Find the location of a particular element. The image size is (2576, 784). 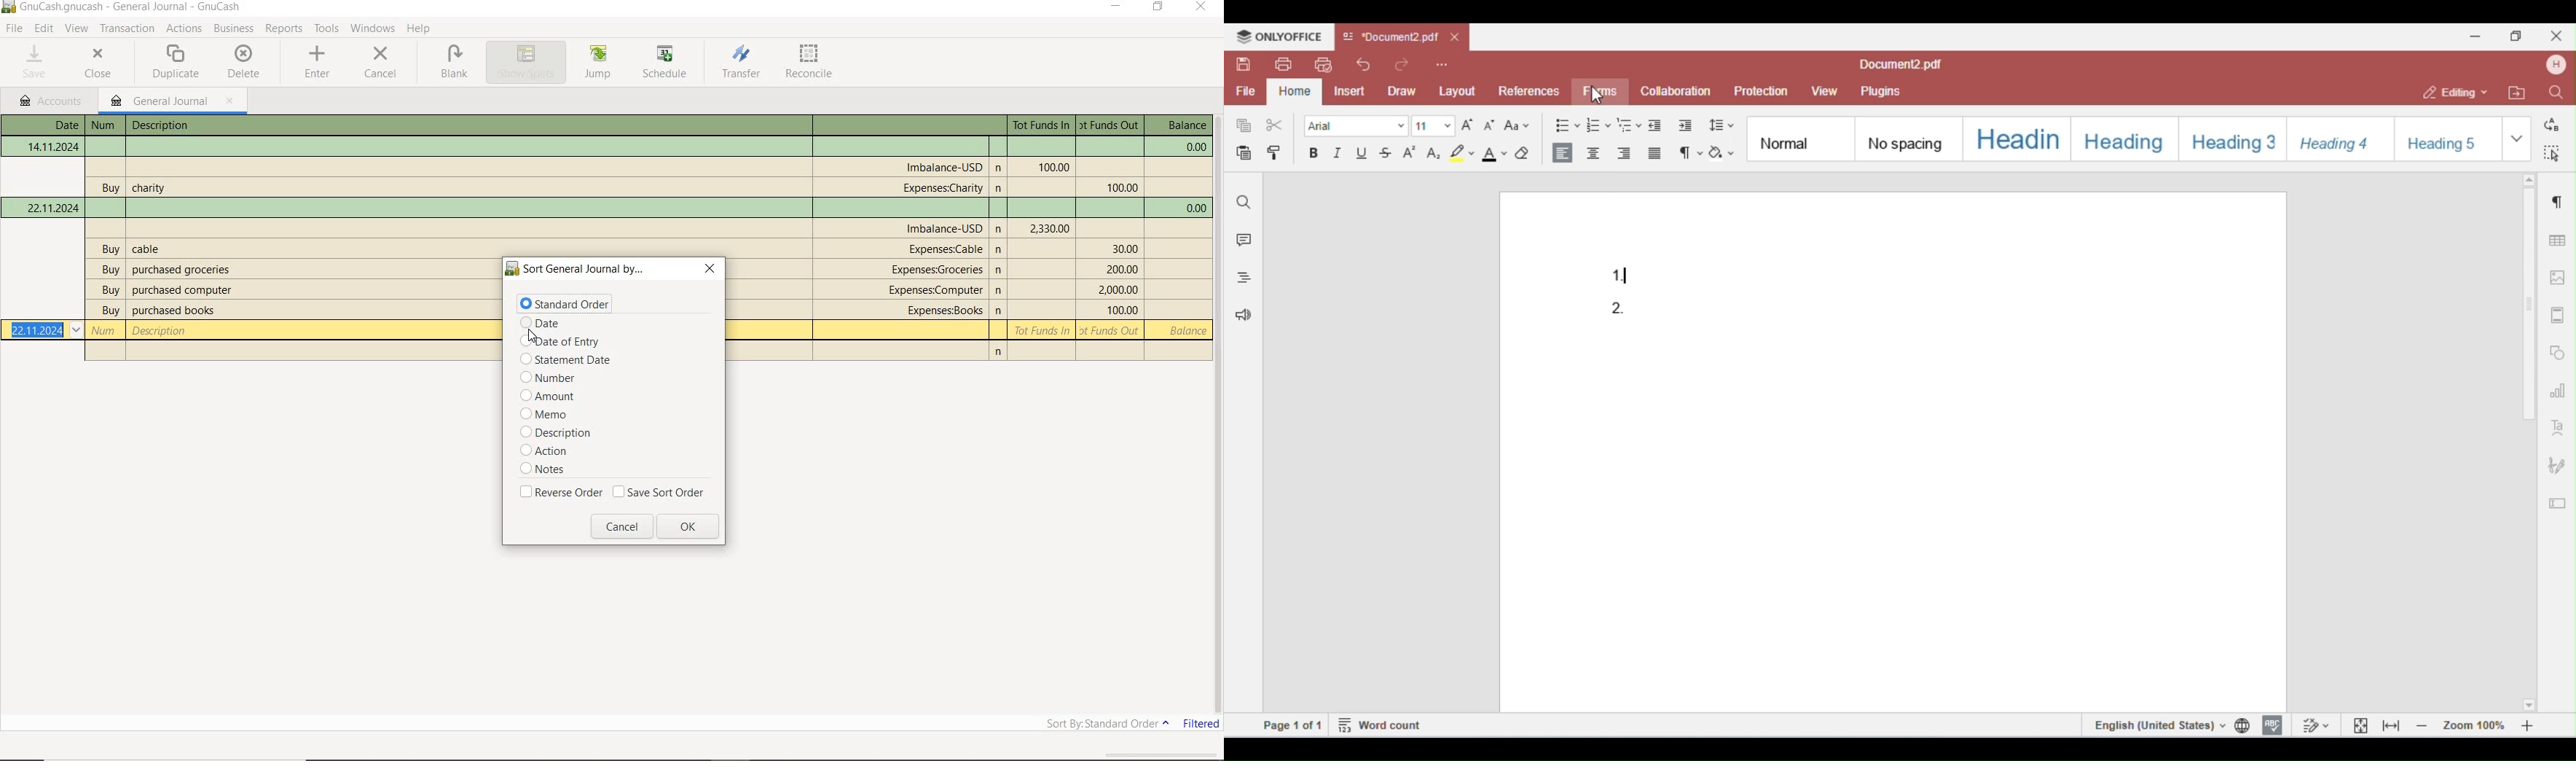

cursor is located at coordinates (531, 335).